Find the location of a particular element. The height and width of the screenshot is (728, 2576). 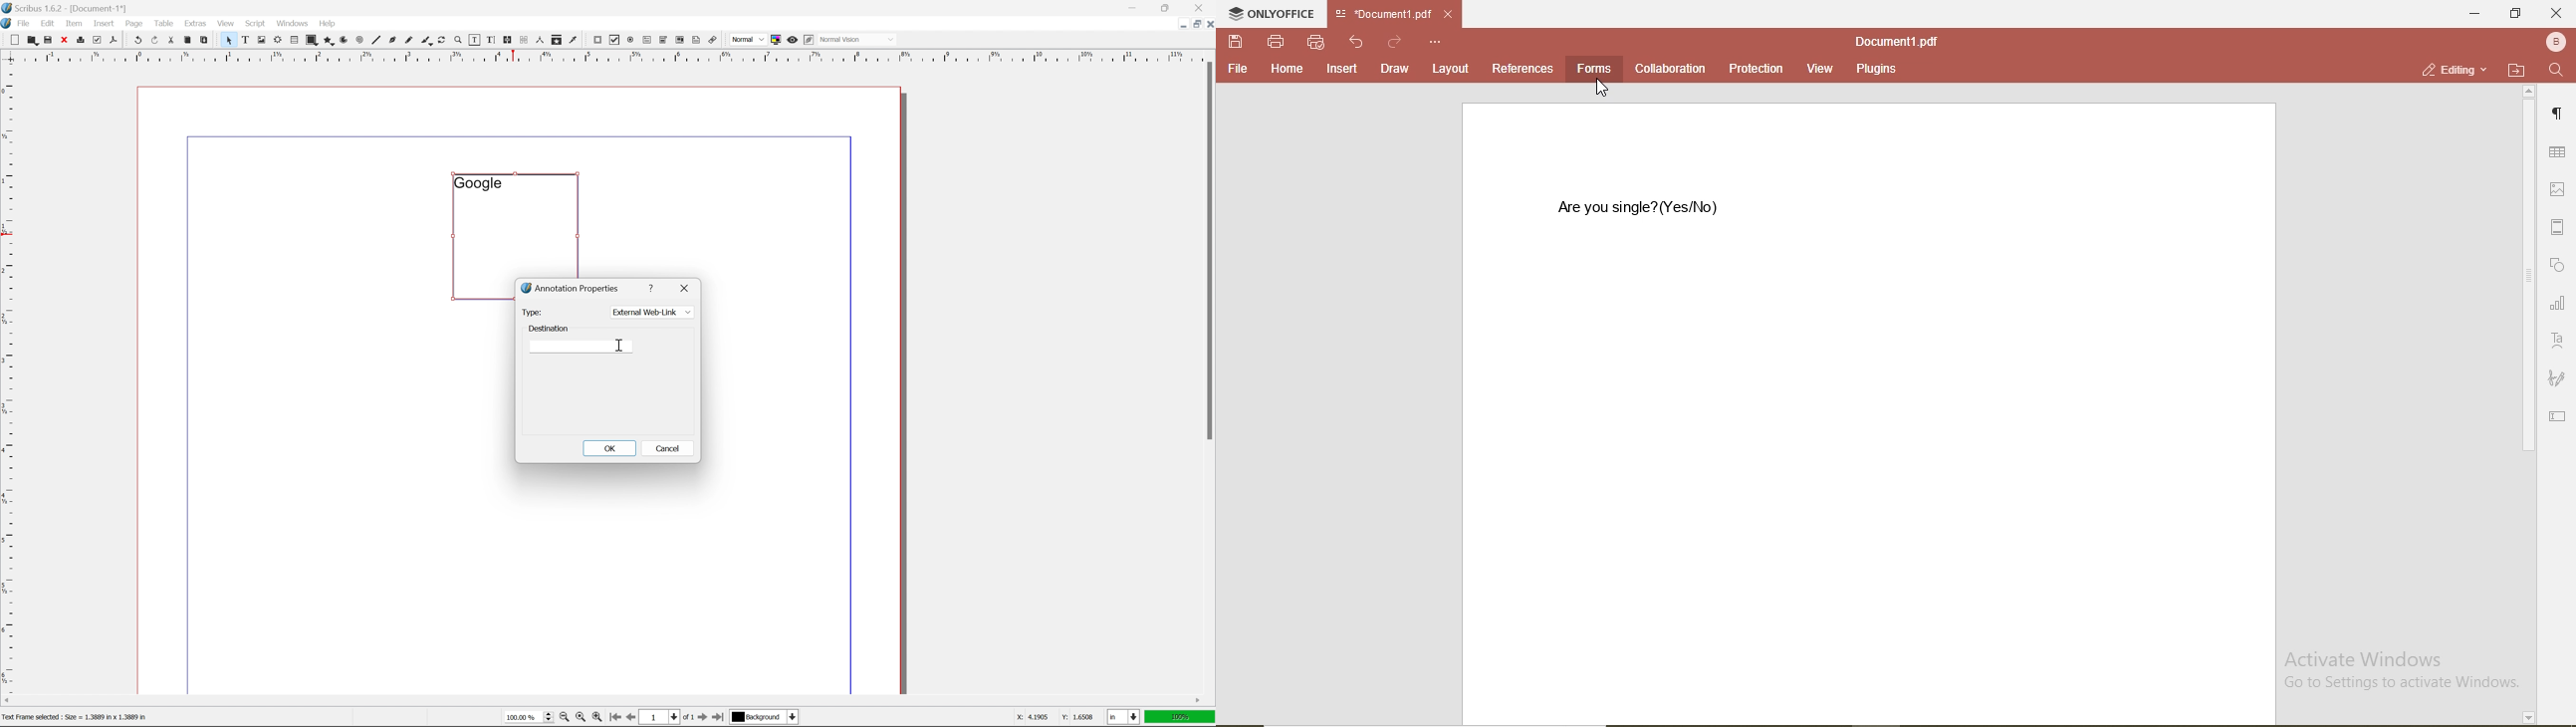

edit text with story editor is located at coordinates (489, 39).